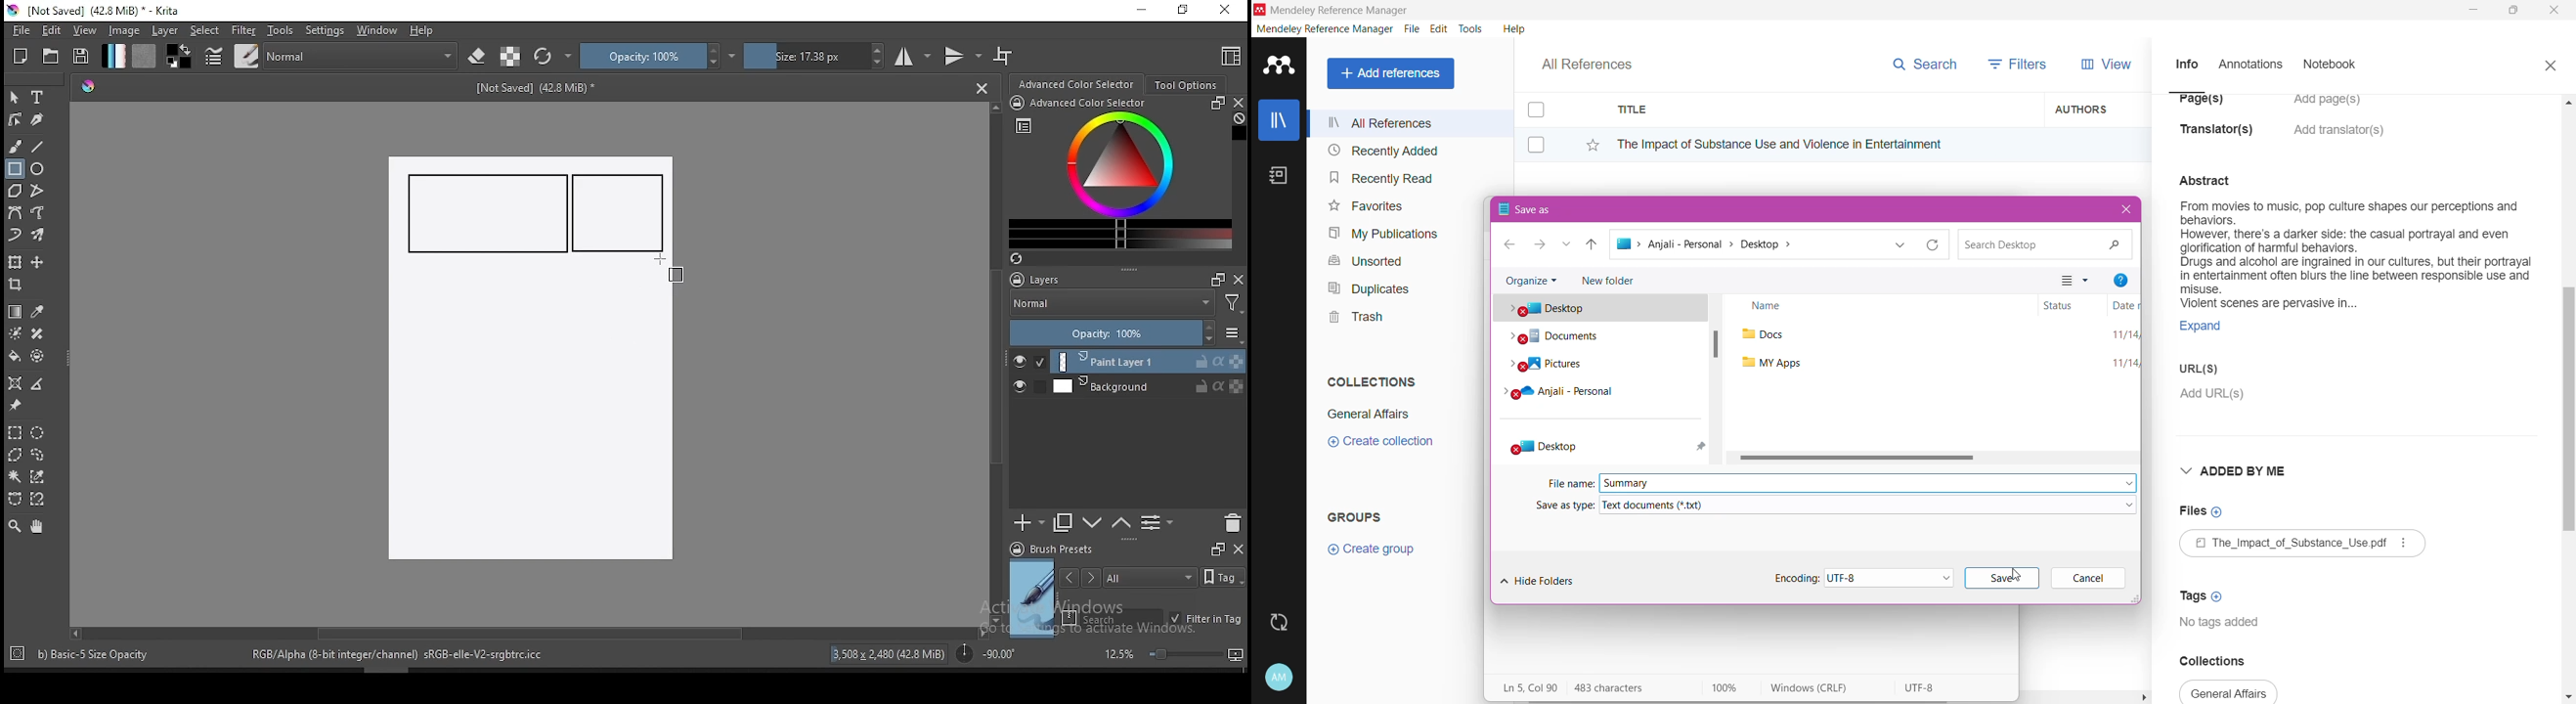  What do you see at coordinates (1374, 554) in the screenshot?
I see `Click to Create Group` at bounding box center [1374, 554].